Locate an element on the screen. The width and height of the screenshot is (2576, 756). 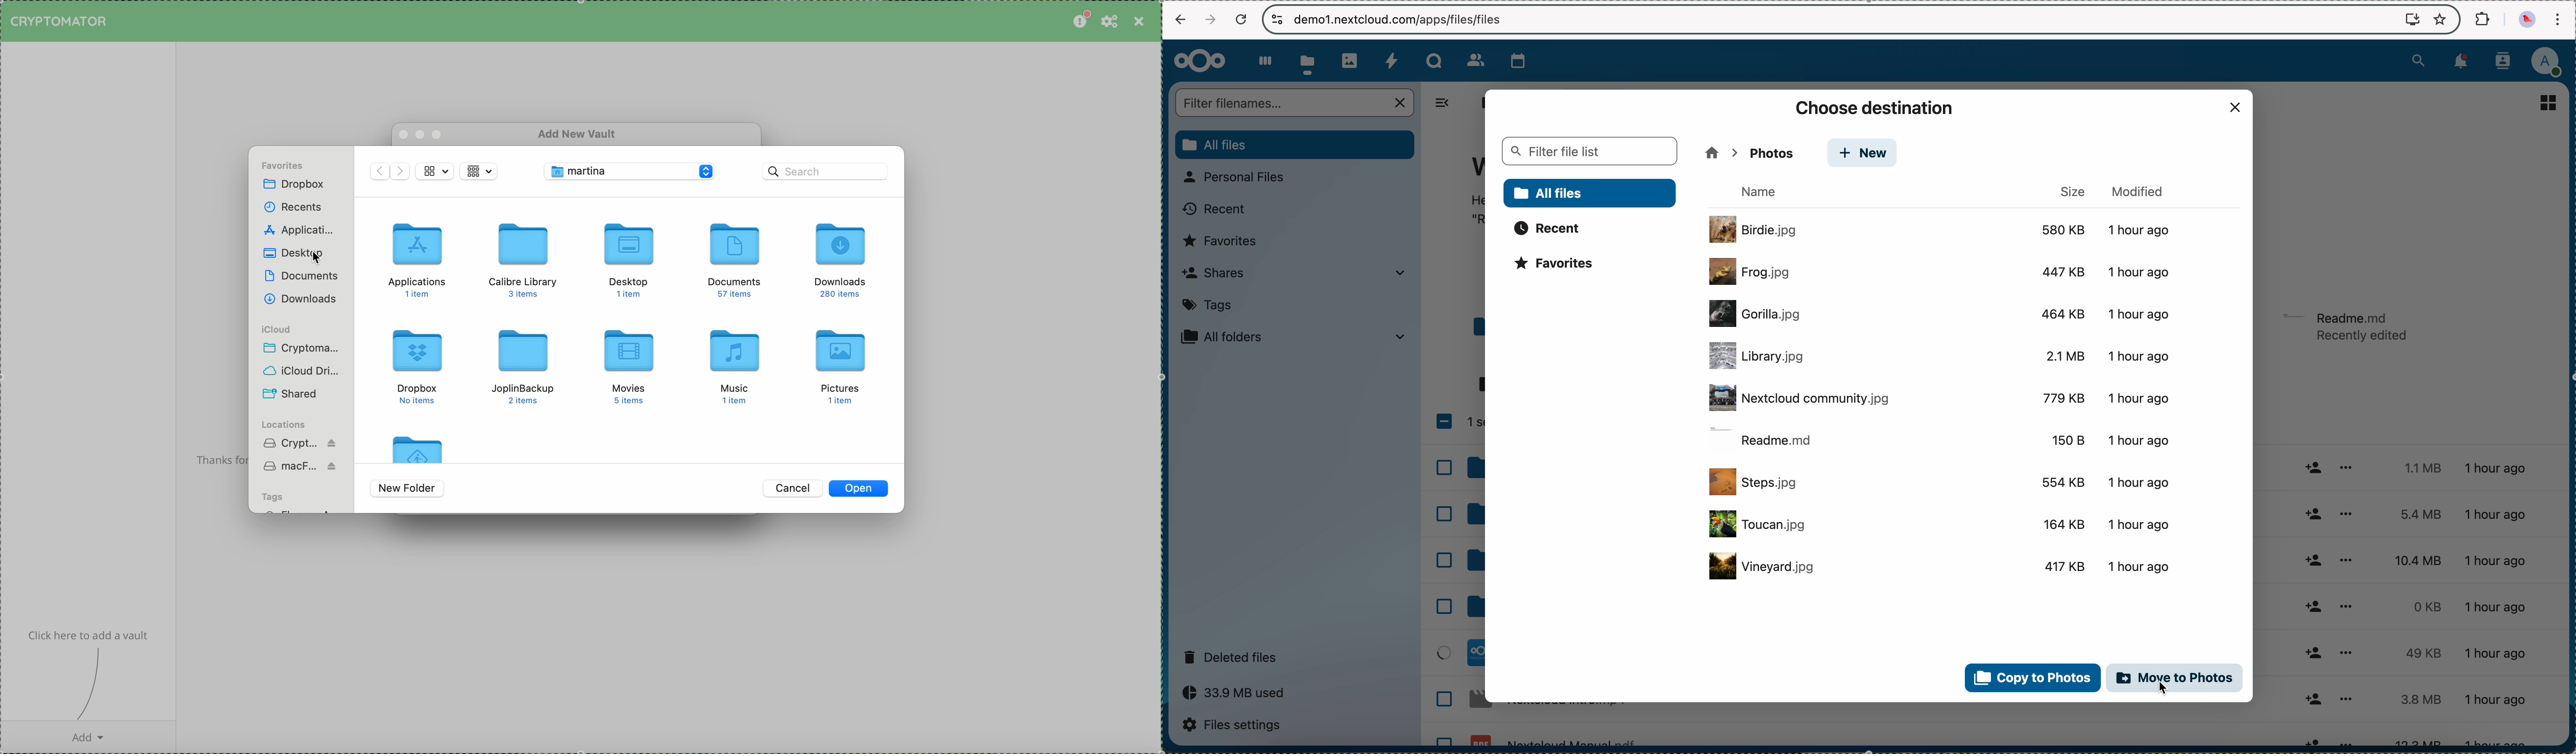
search is located at coordinates (2417, 61).